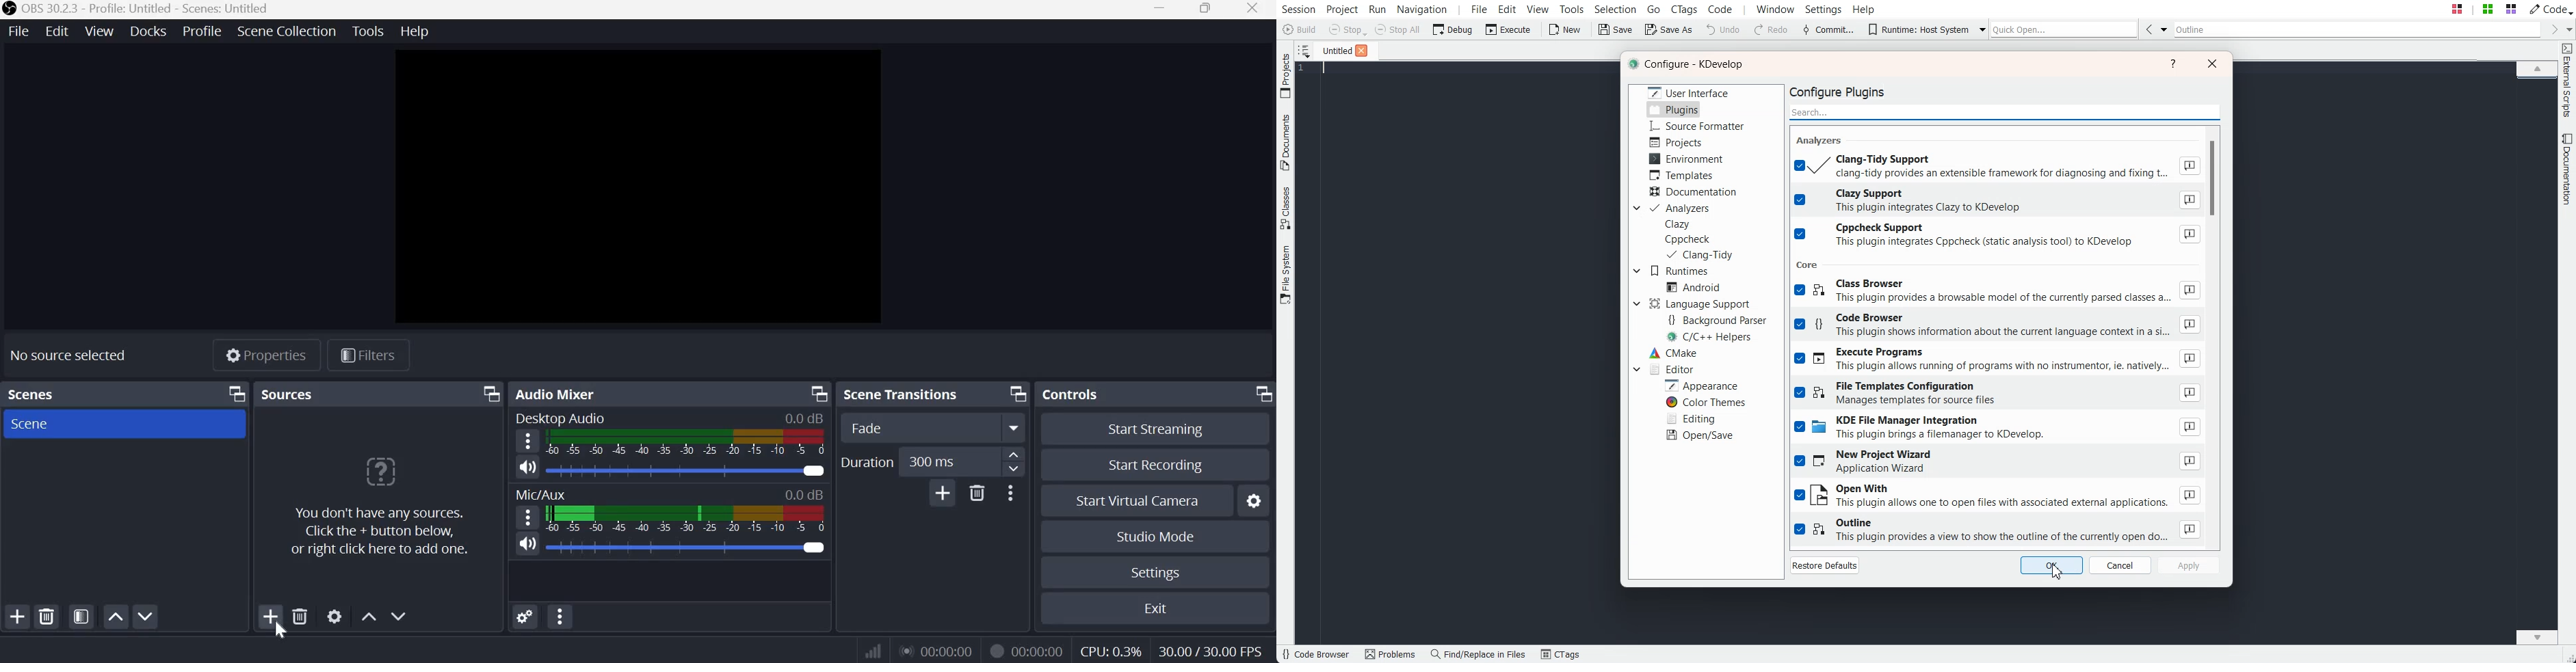 The image size is (2576, 672). I want to click on Help, so click(418, 32).